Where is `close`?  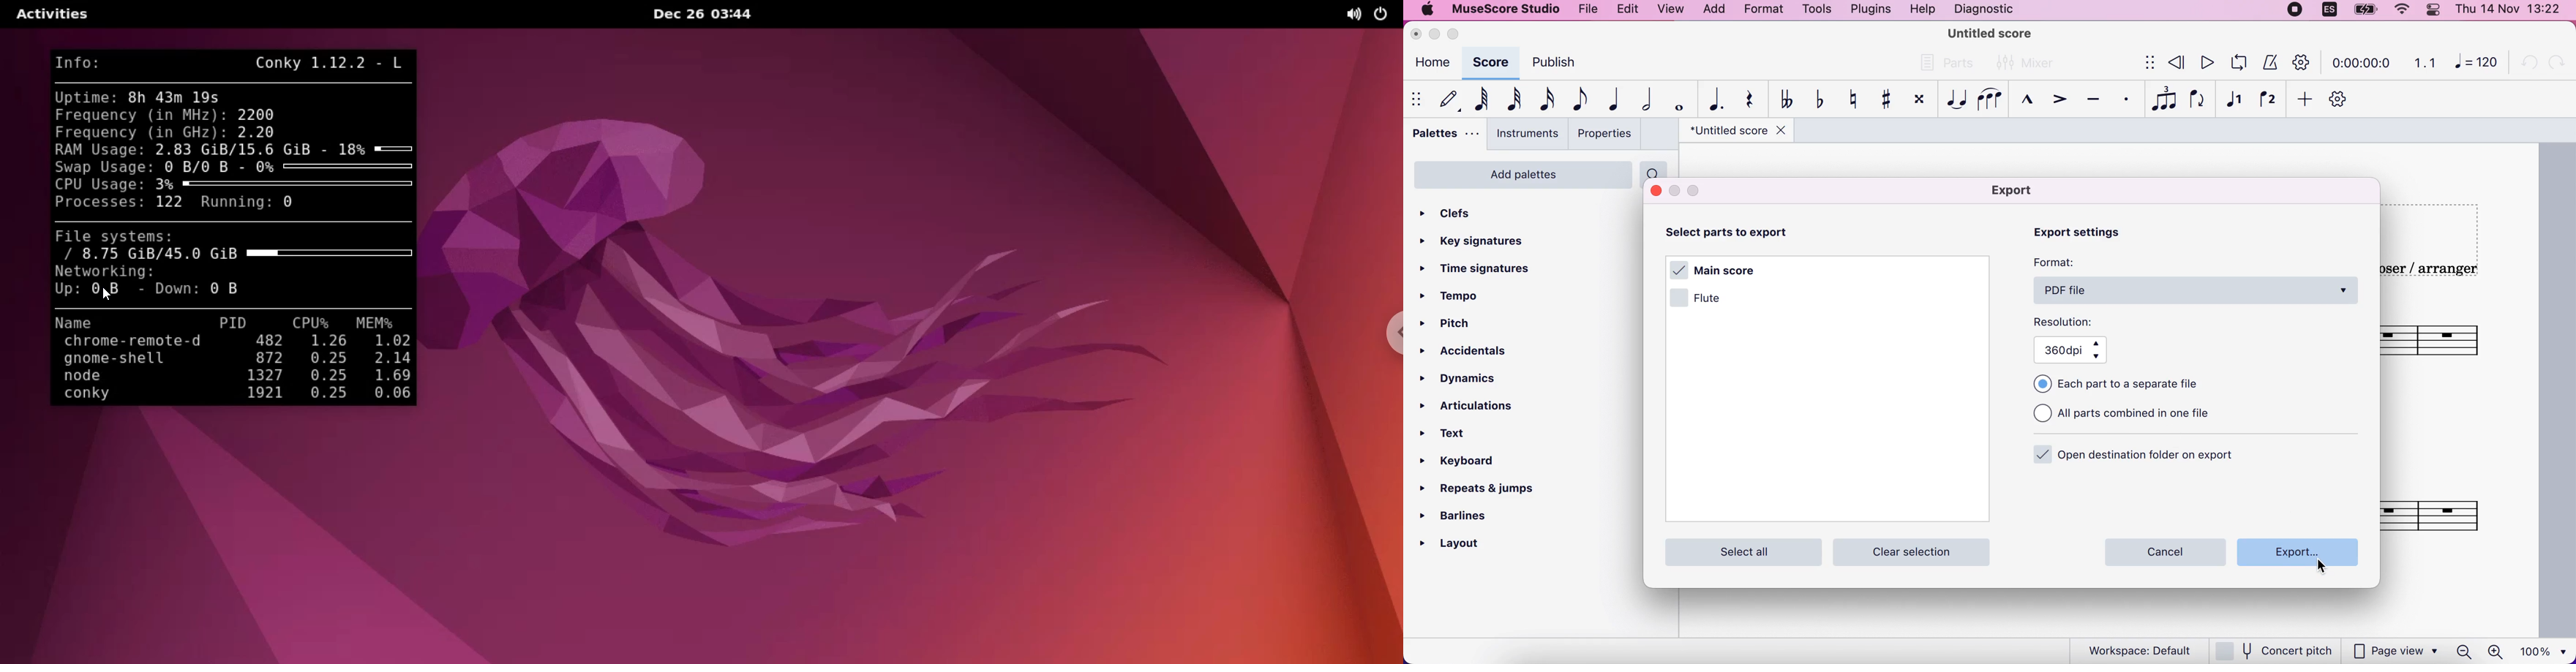
close is located at coordinates (1418, 34).